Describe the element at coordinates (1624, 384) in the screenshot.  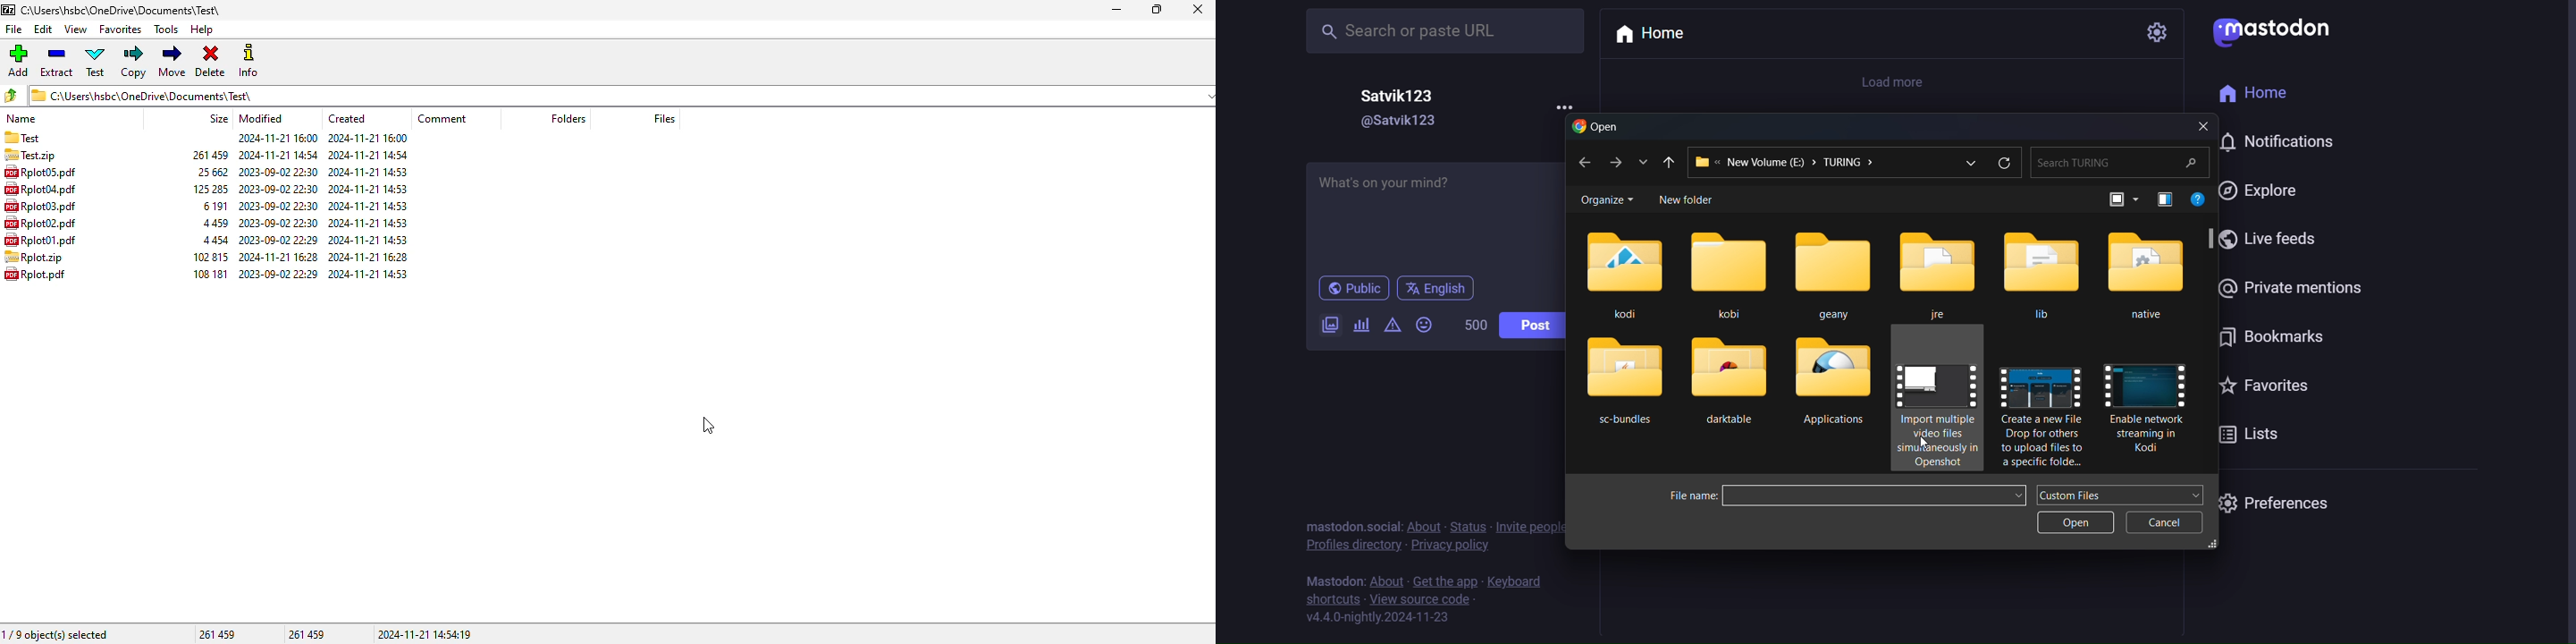
I see `sc-bundles` at that location.